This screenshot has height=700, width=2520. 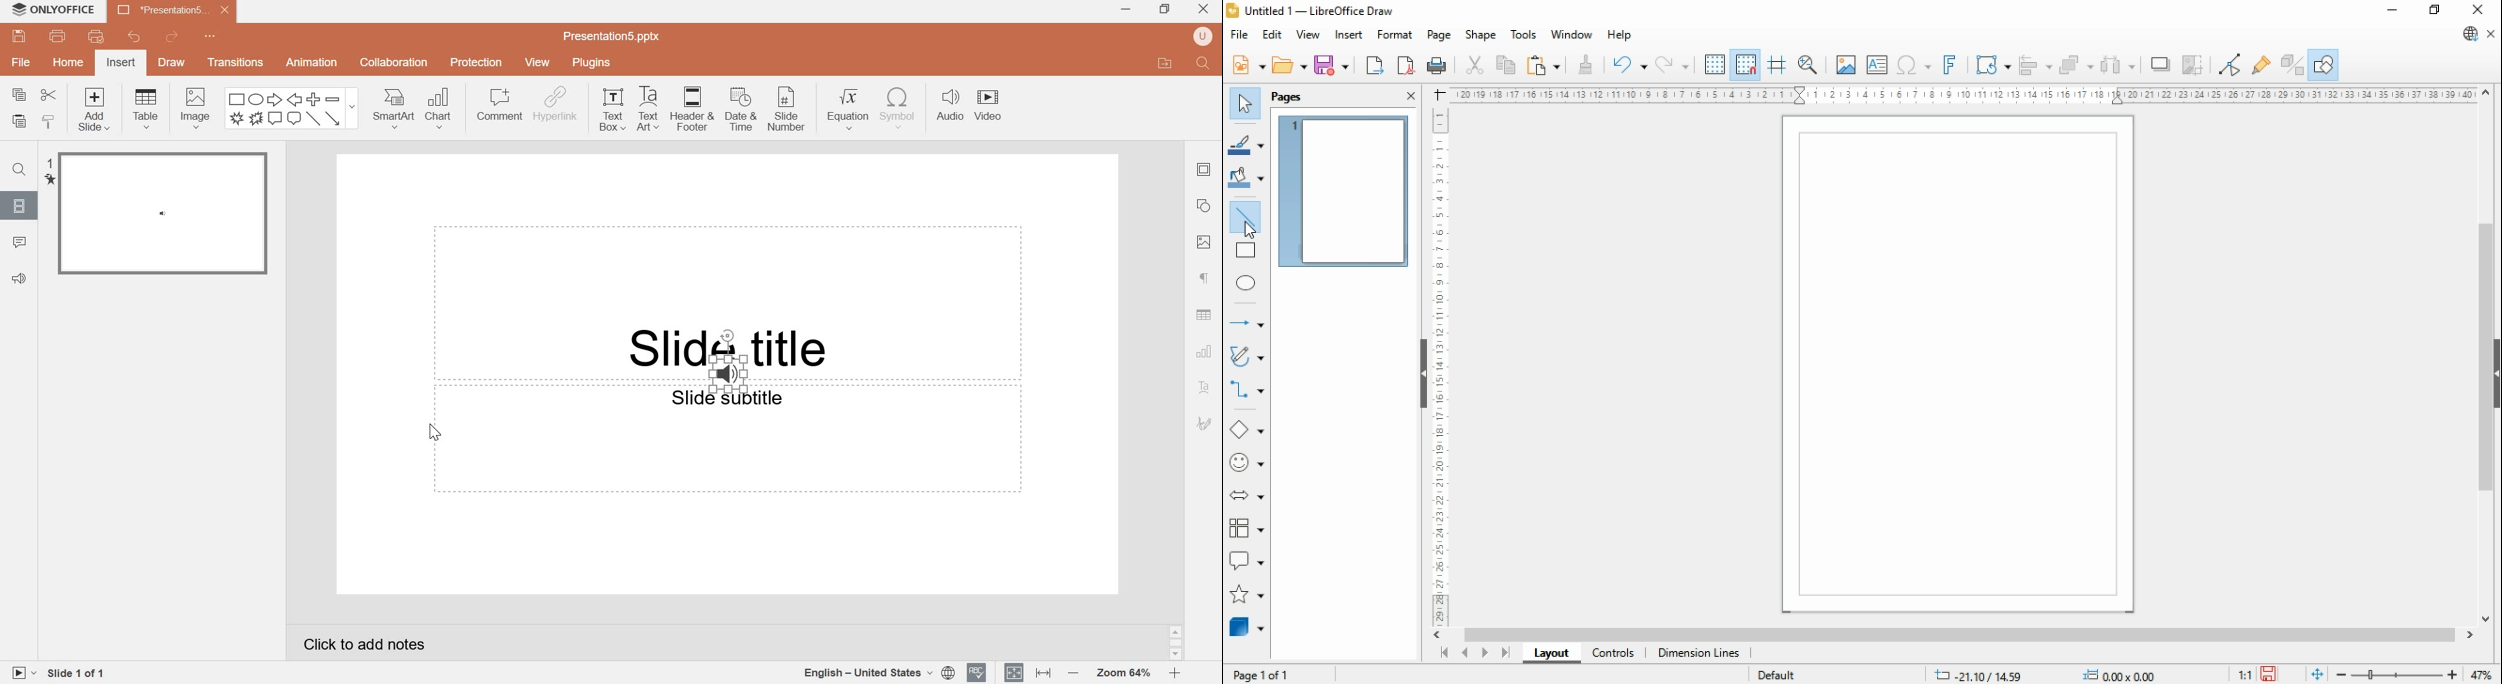 What do you see at coordinates (1960, 94) in the screenshot?
I see `Scale` at bounding box center [1960, 94].